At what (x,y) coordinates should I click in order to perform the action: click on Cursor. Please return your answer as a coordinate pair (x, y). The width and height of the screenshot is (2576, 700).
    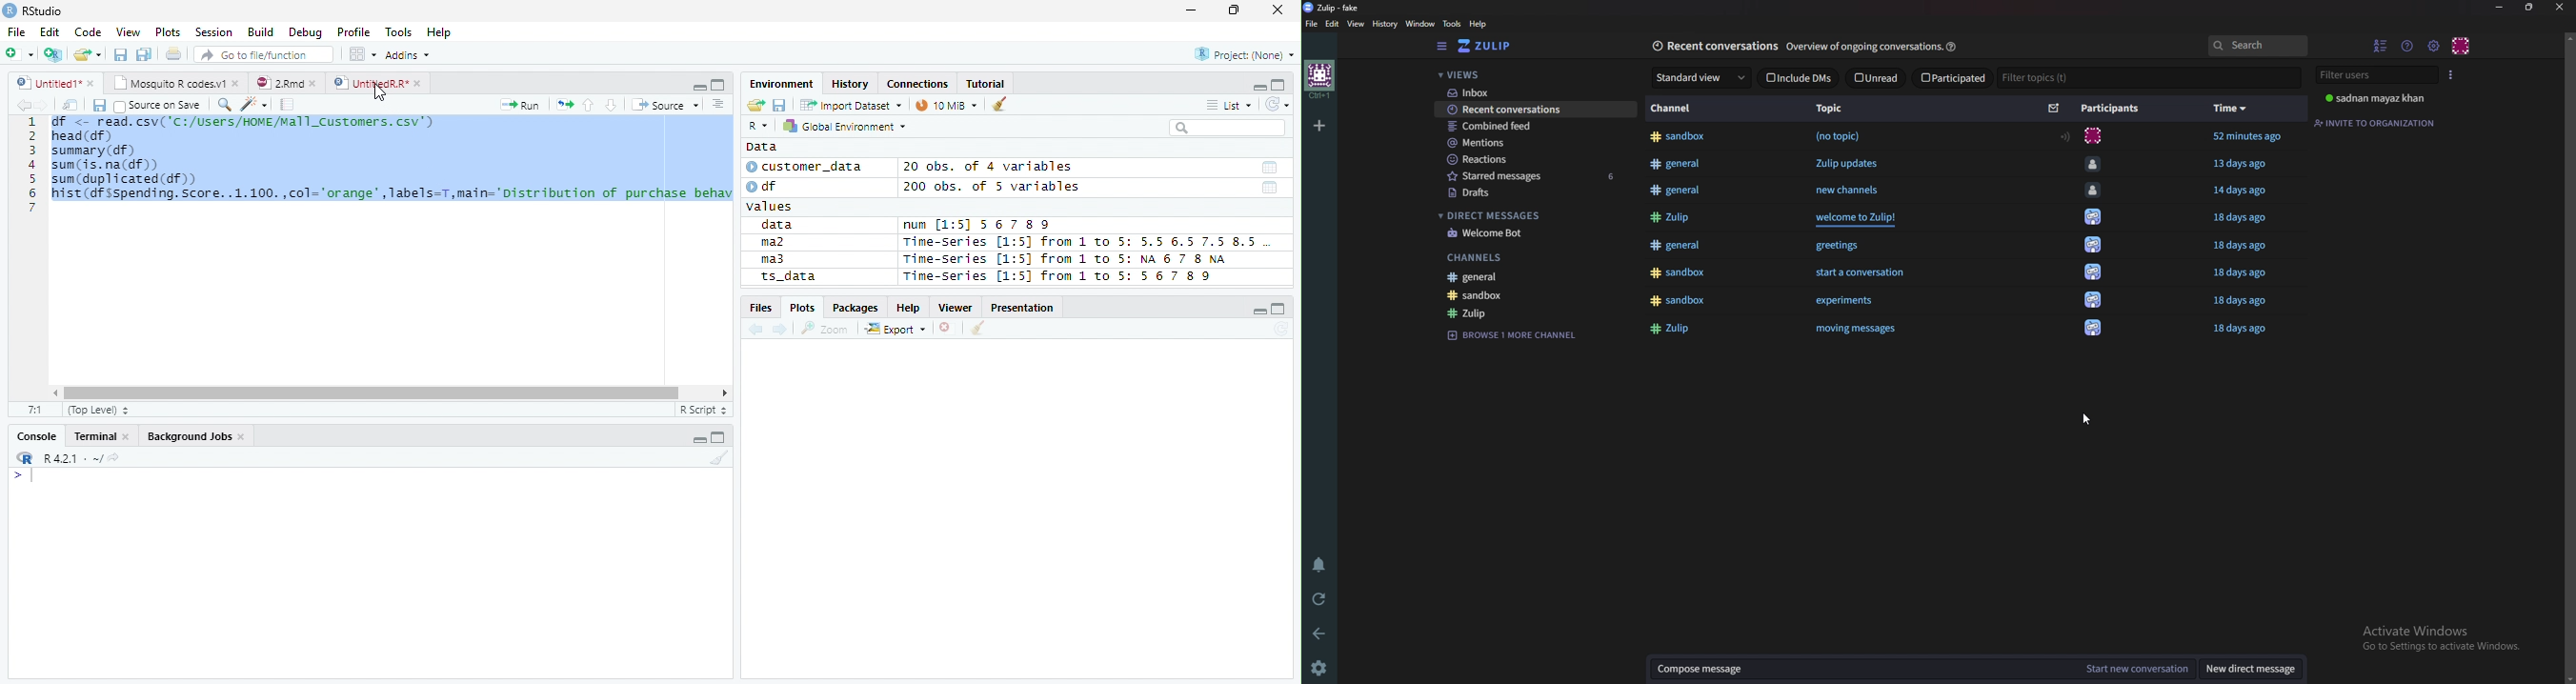
    Looking at the image, I should click on (378, 90).